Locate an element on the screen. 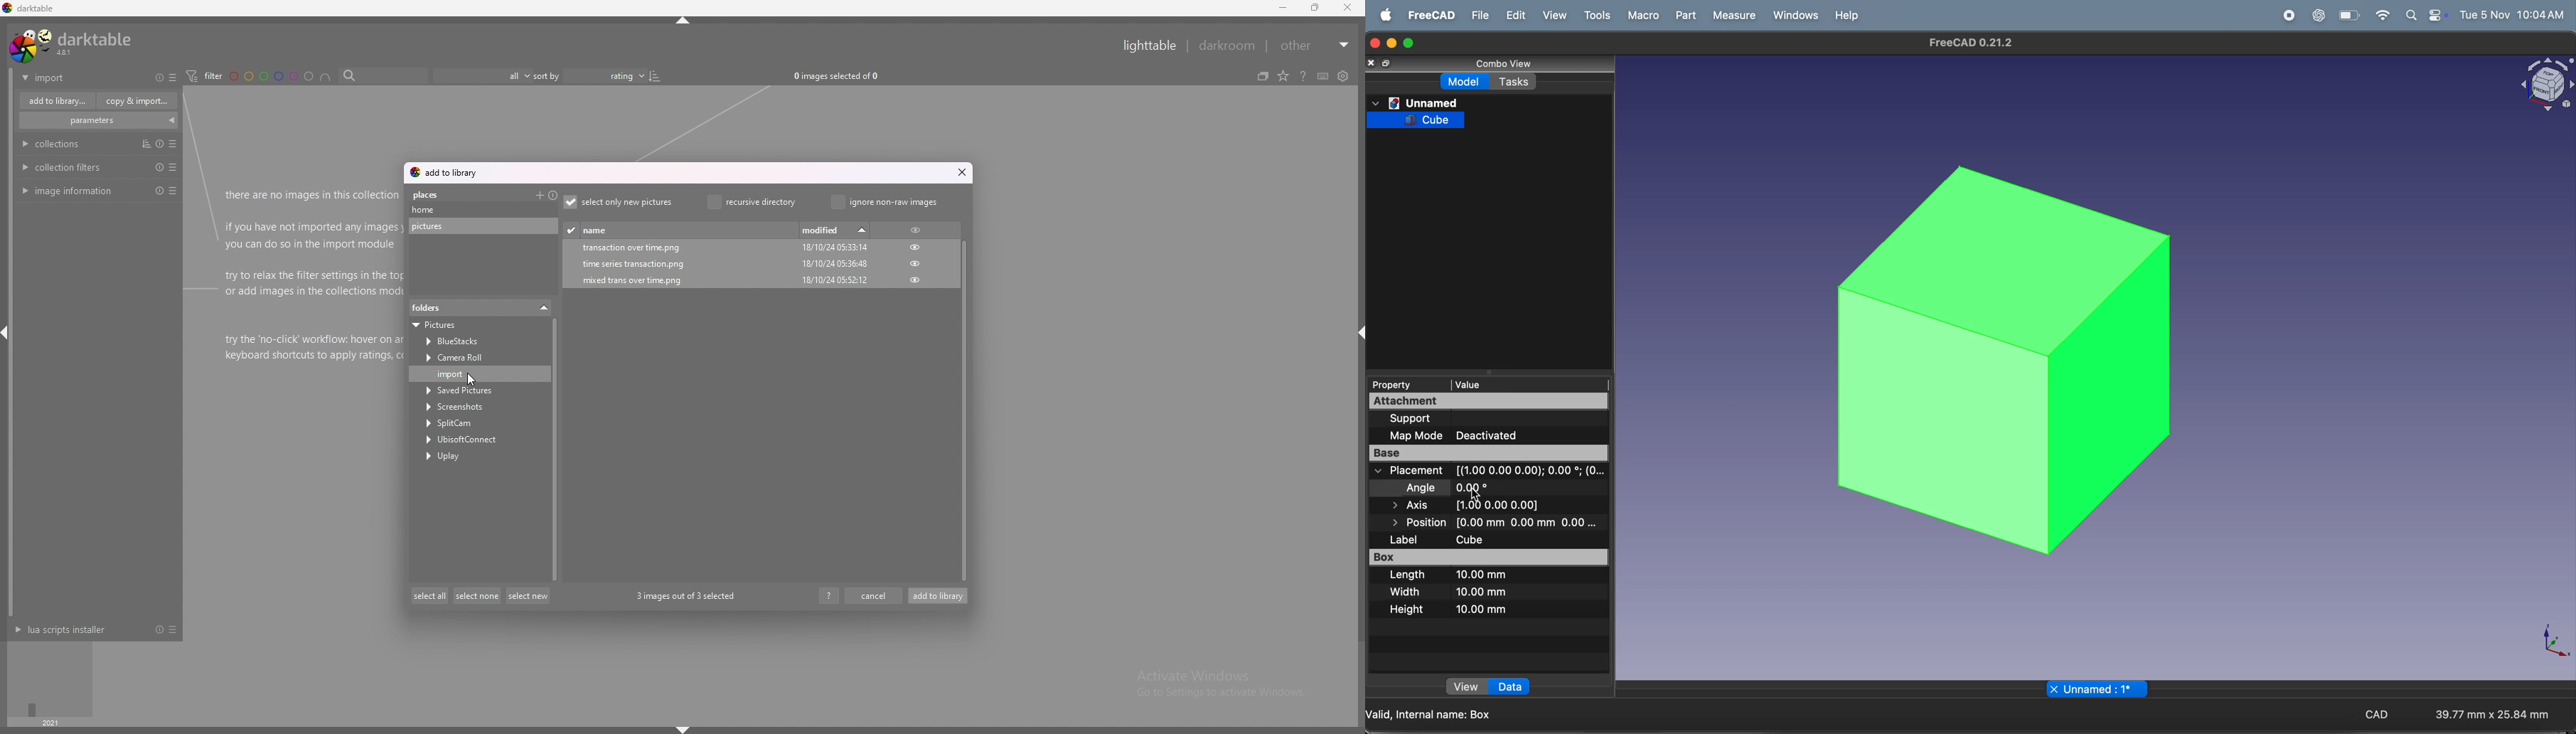 The width and height of the screenshot is (2576, 756). include color label is located at coordinates (326, 76).